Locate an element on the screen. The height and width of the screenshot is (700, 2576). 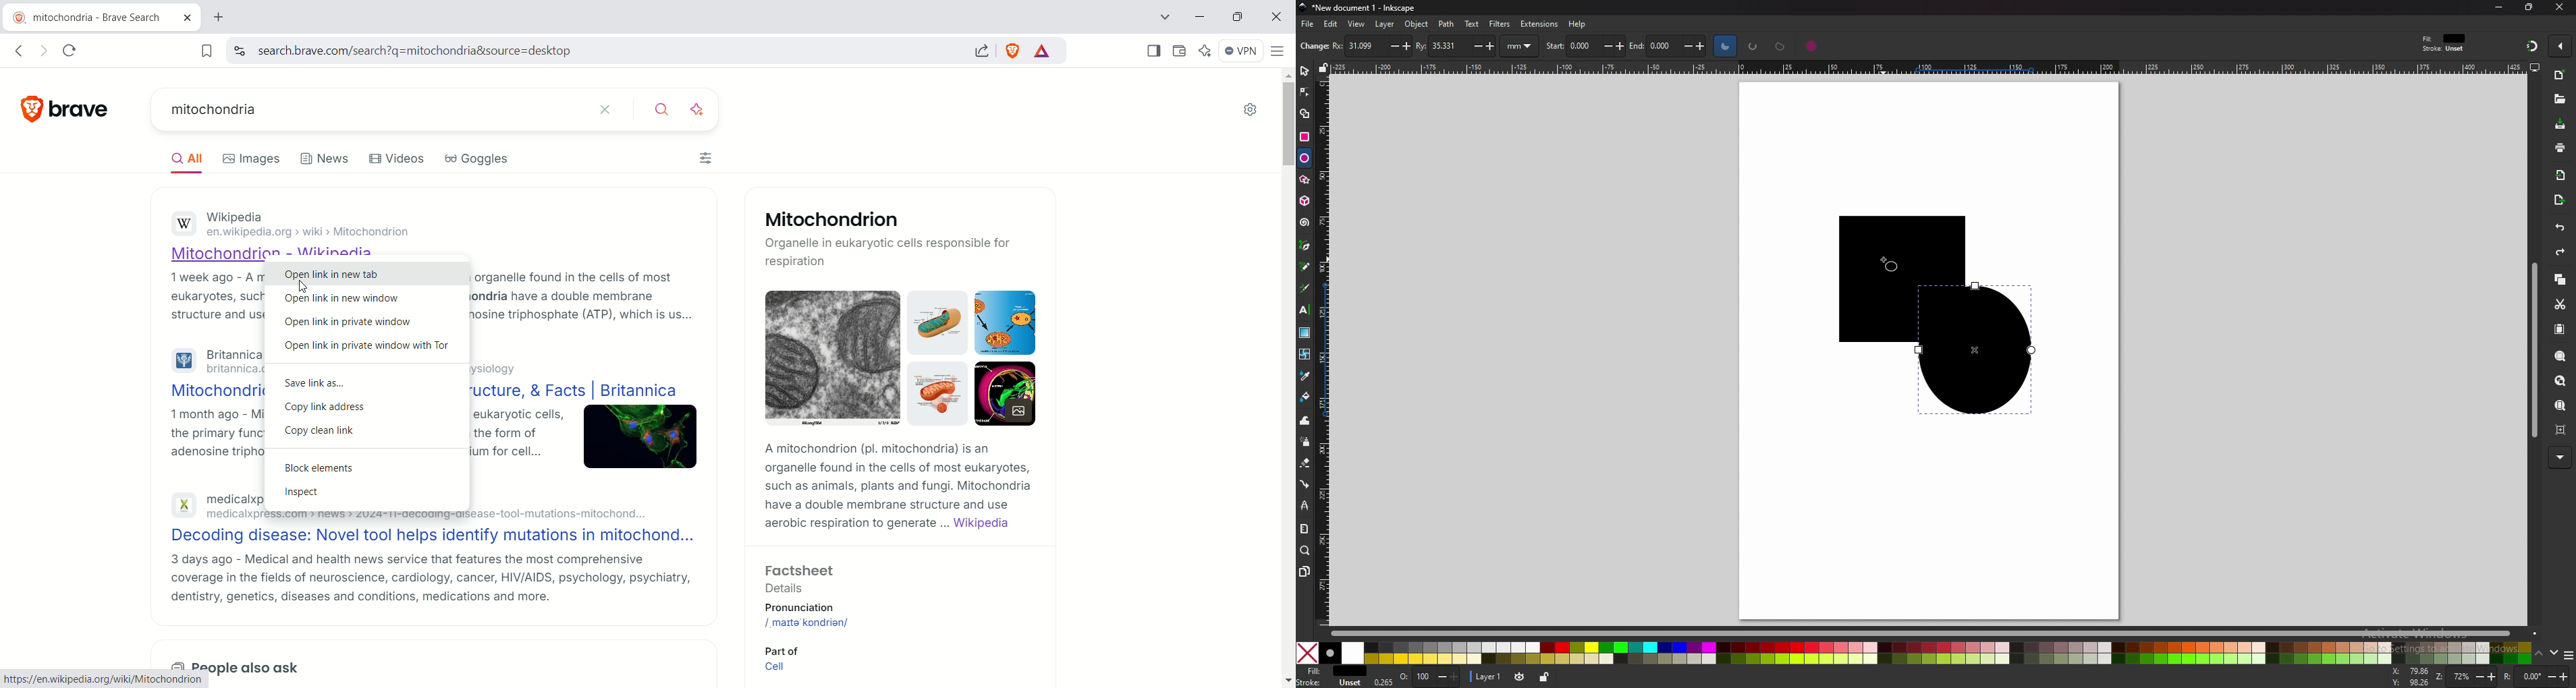
resize is located at coordinates (2529, 8).